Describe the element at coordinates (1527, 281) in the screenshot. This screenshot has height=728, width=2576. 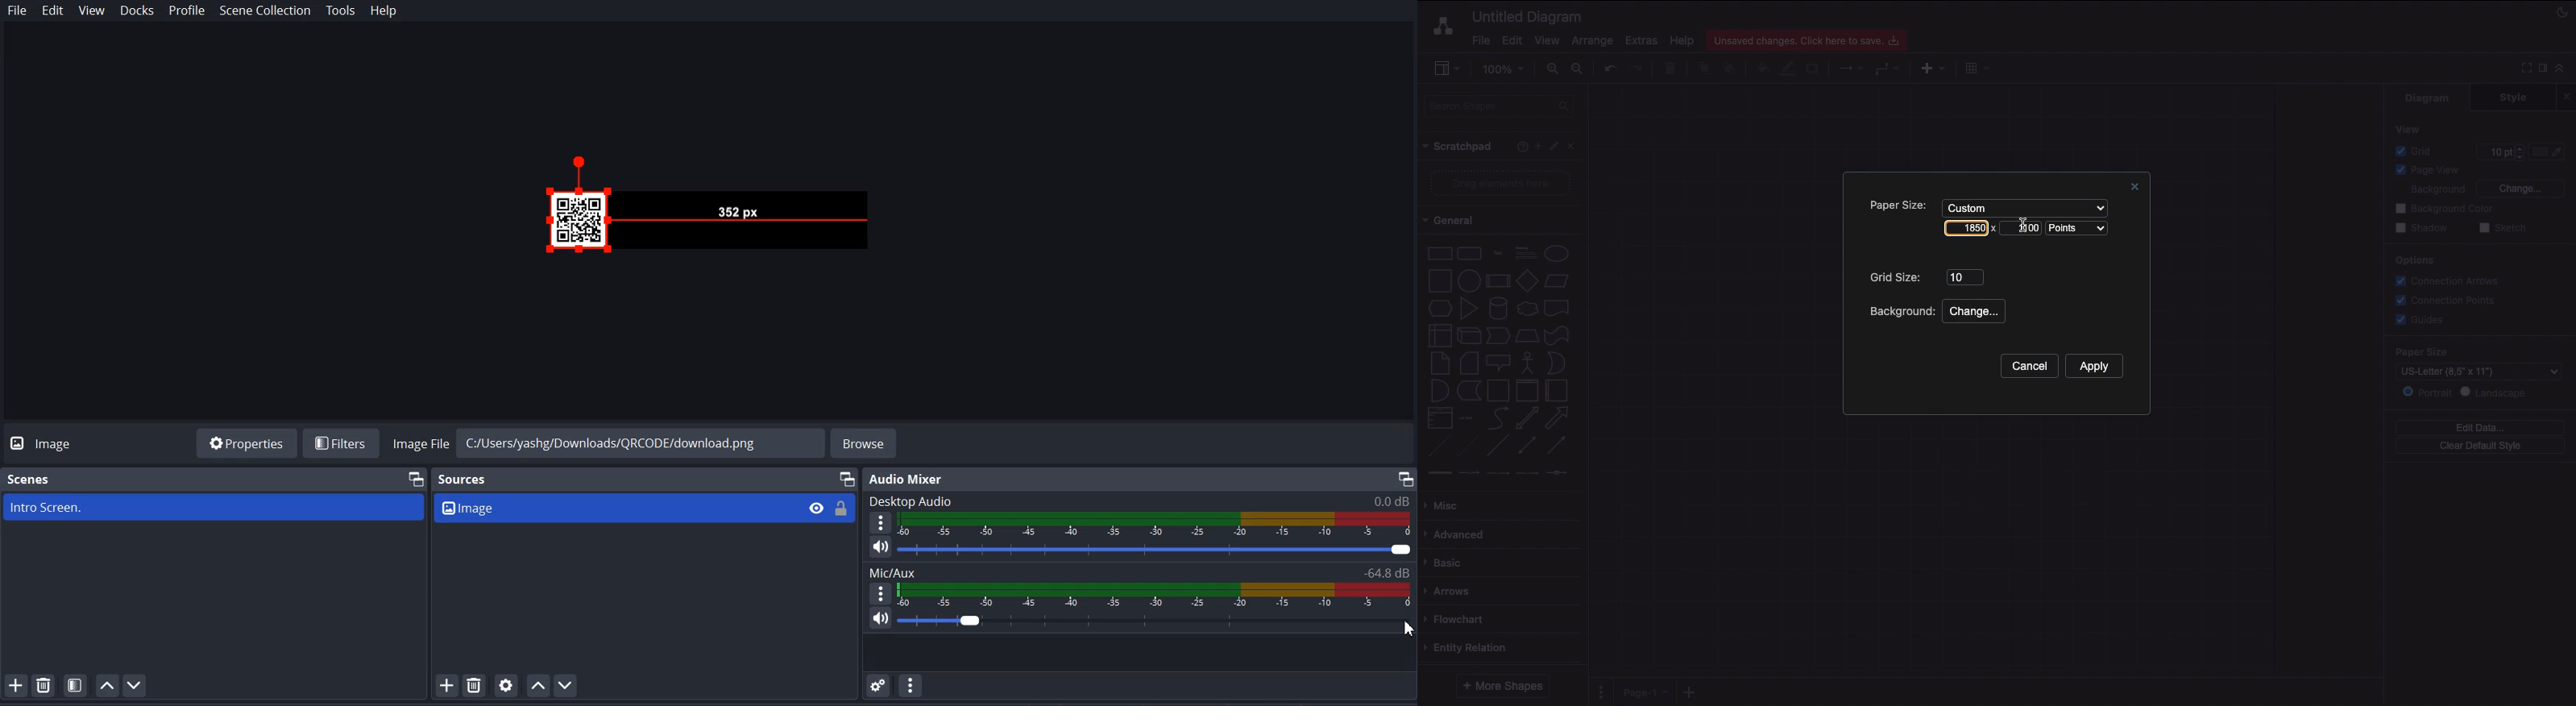
I see `Diamond` at that location.